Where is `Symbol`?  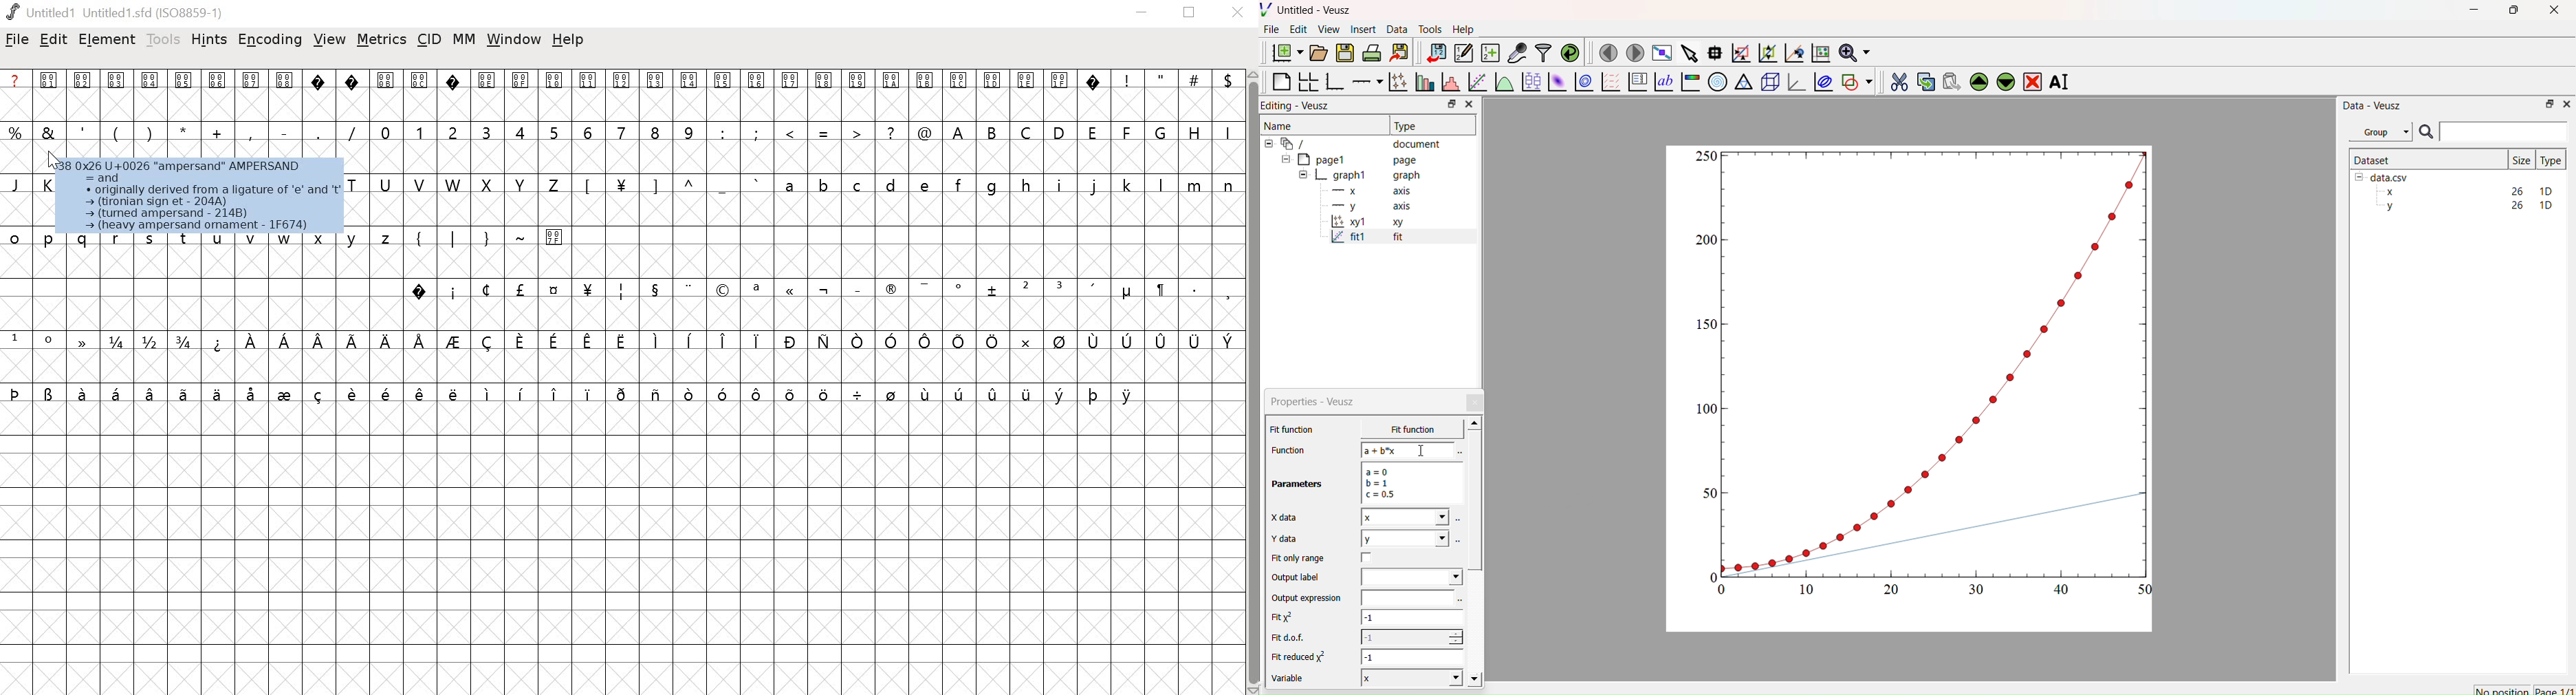 Symbol is located at coordinates (1126, 293).